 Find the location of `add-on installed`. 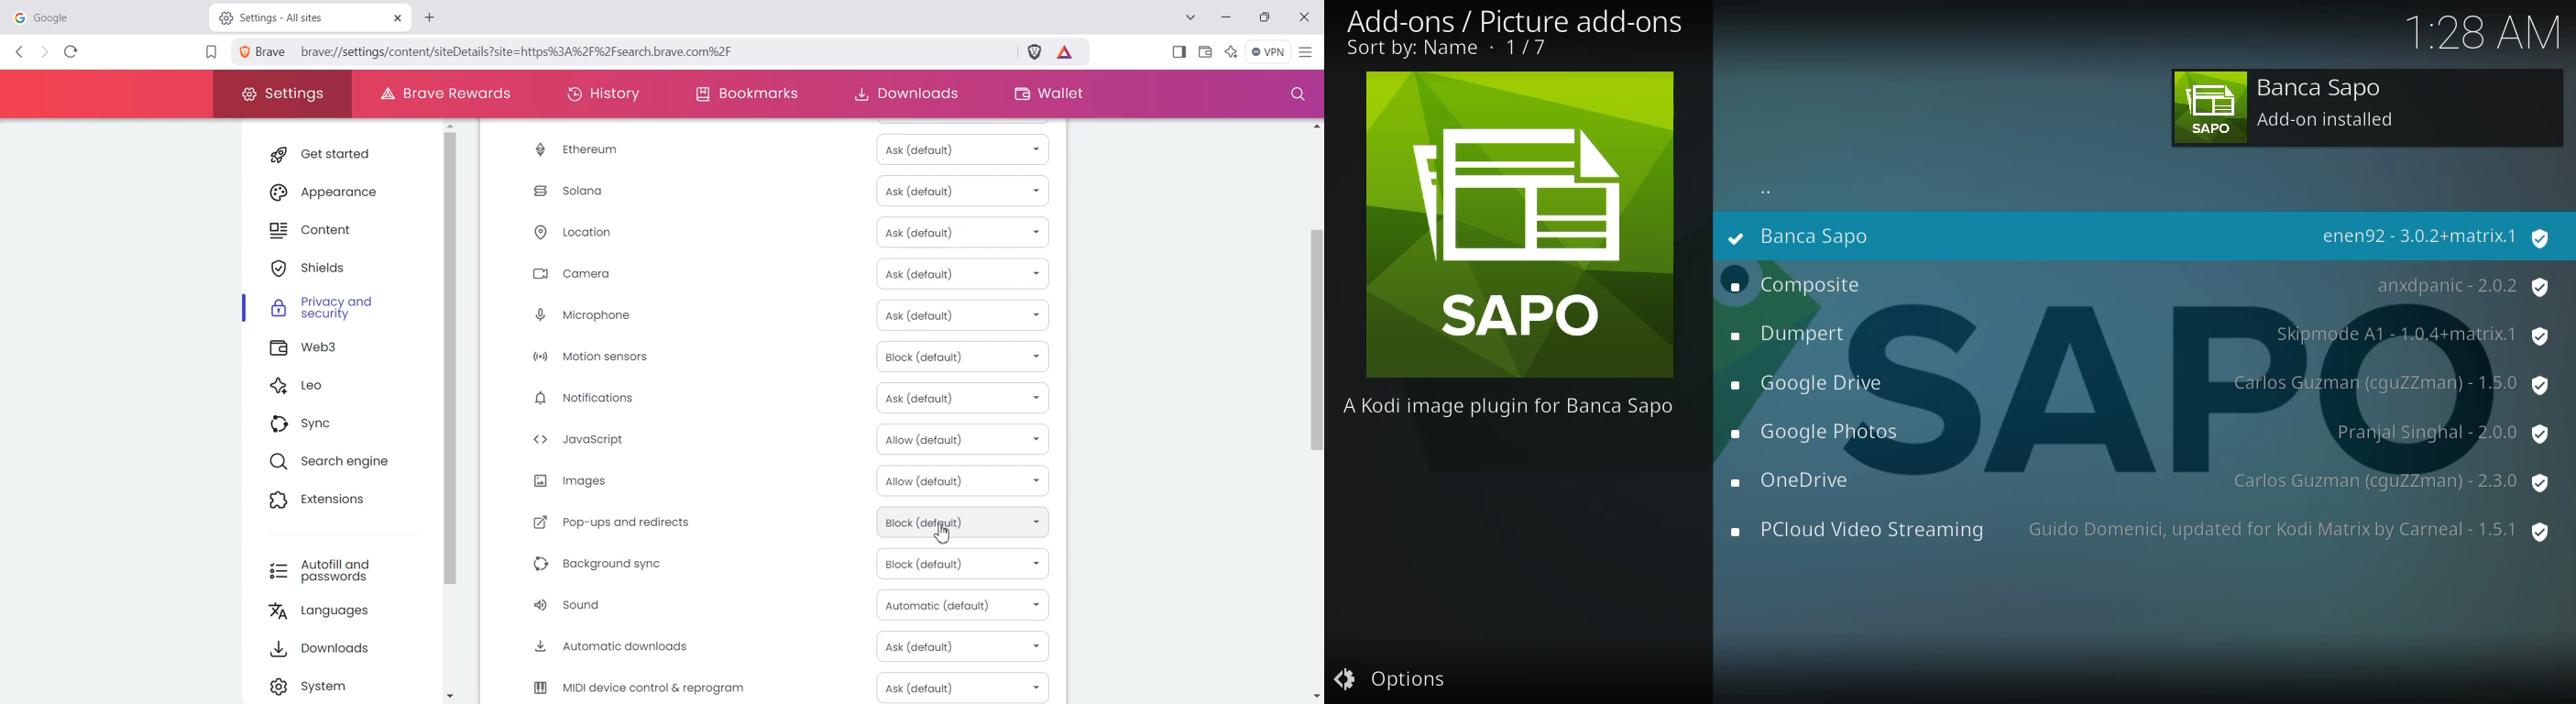

add-on installed is located at coordinates (2367, 108).